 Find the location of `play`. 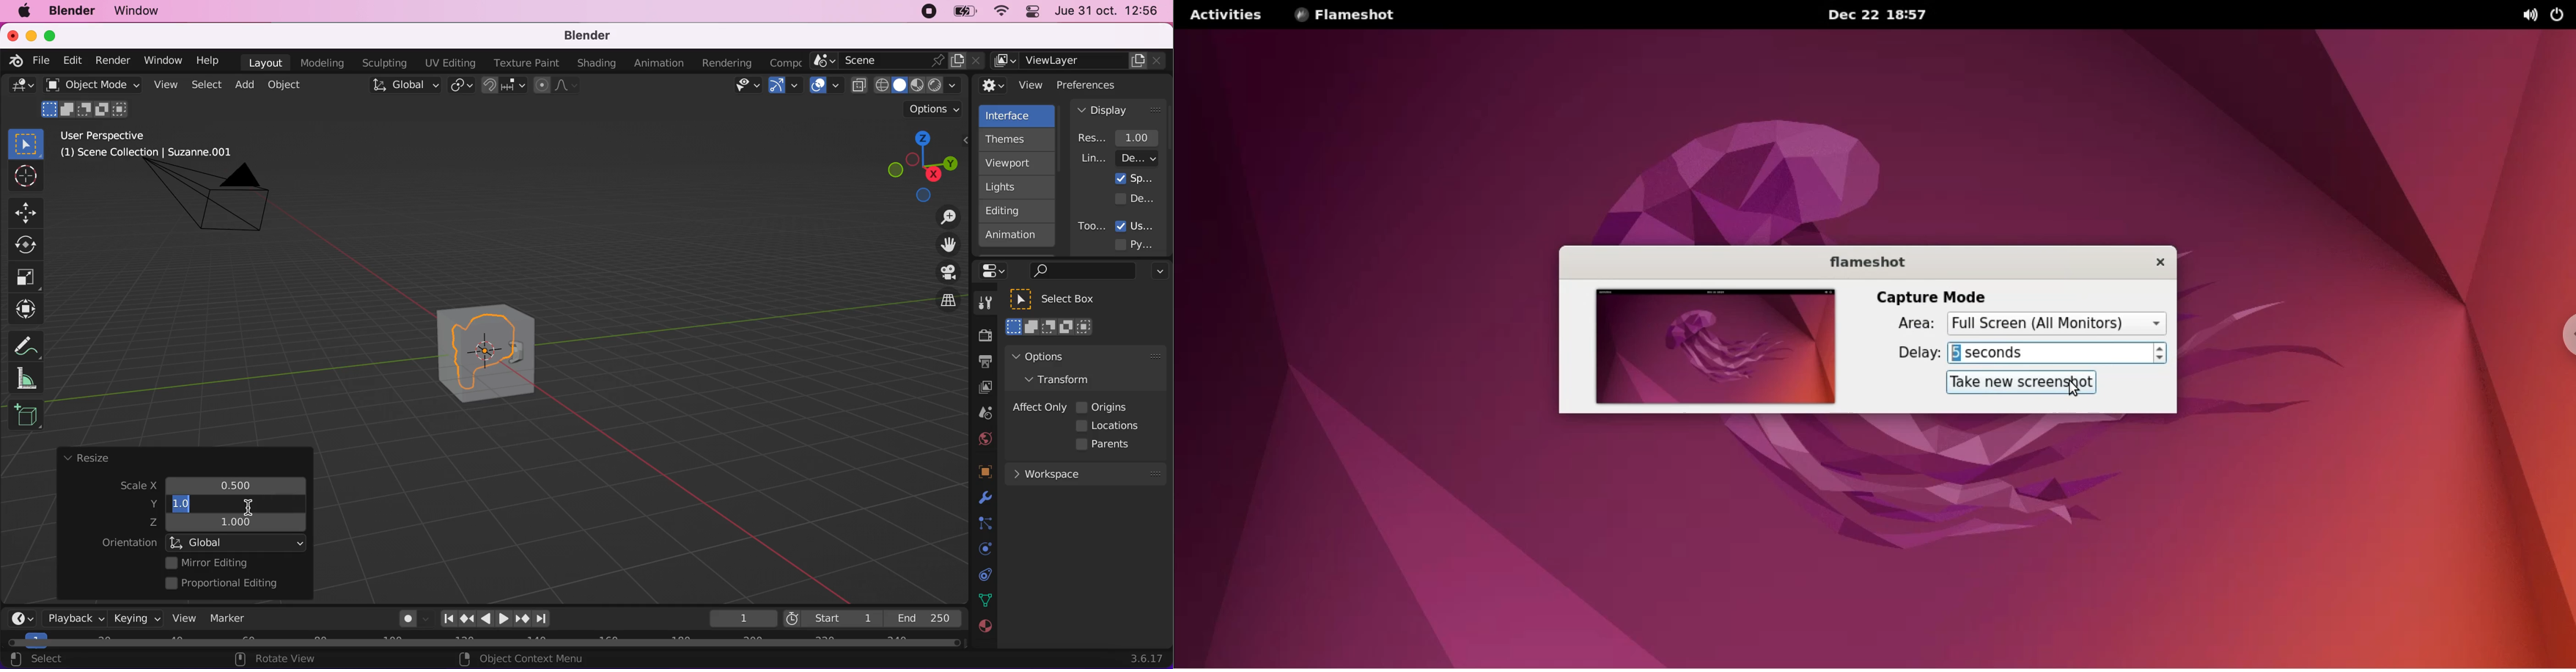

play is located at coordinates (496, 619).